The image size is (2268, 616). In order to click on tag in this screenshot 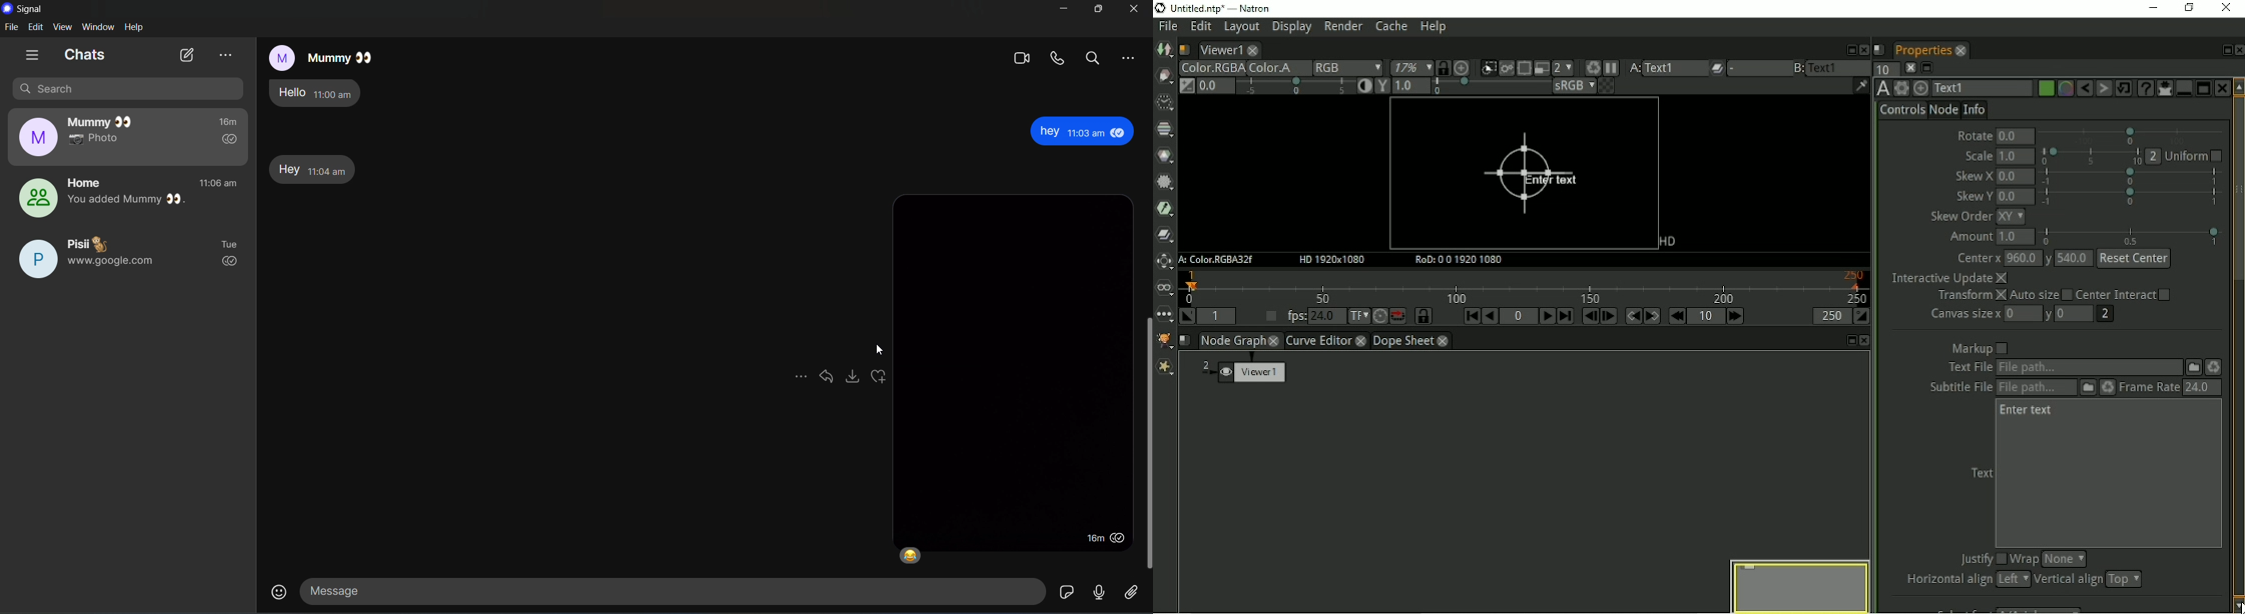, I will do `click(828, 381)`.